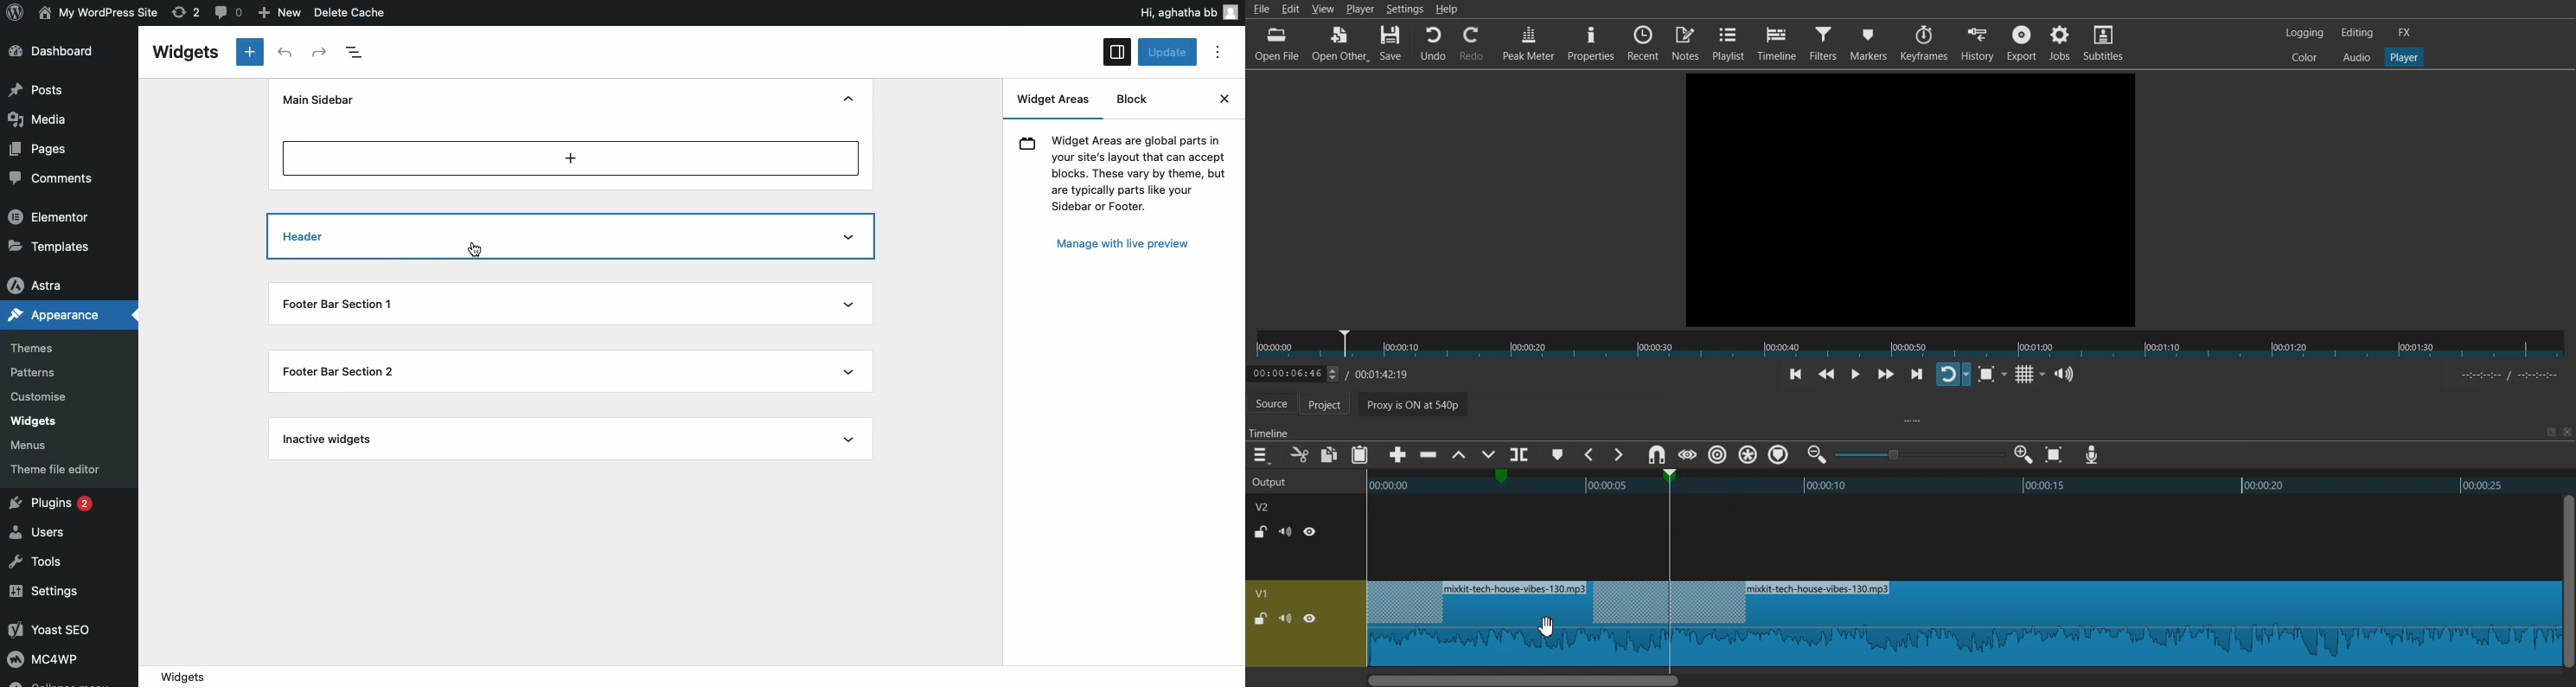 The height and width of the screenshot is (700, 2576). Describe the element at coordinates (1687, 42) in the screenshot. I see `Notes` at that location.